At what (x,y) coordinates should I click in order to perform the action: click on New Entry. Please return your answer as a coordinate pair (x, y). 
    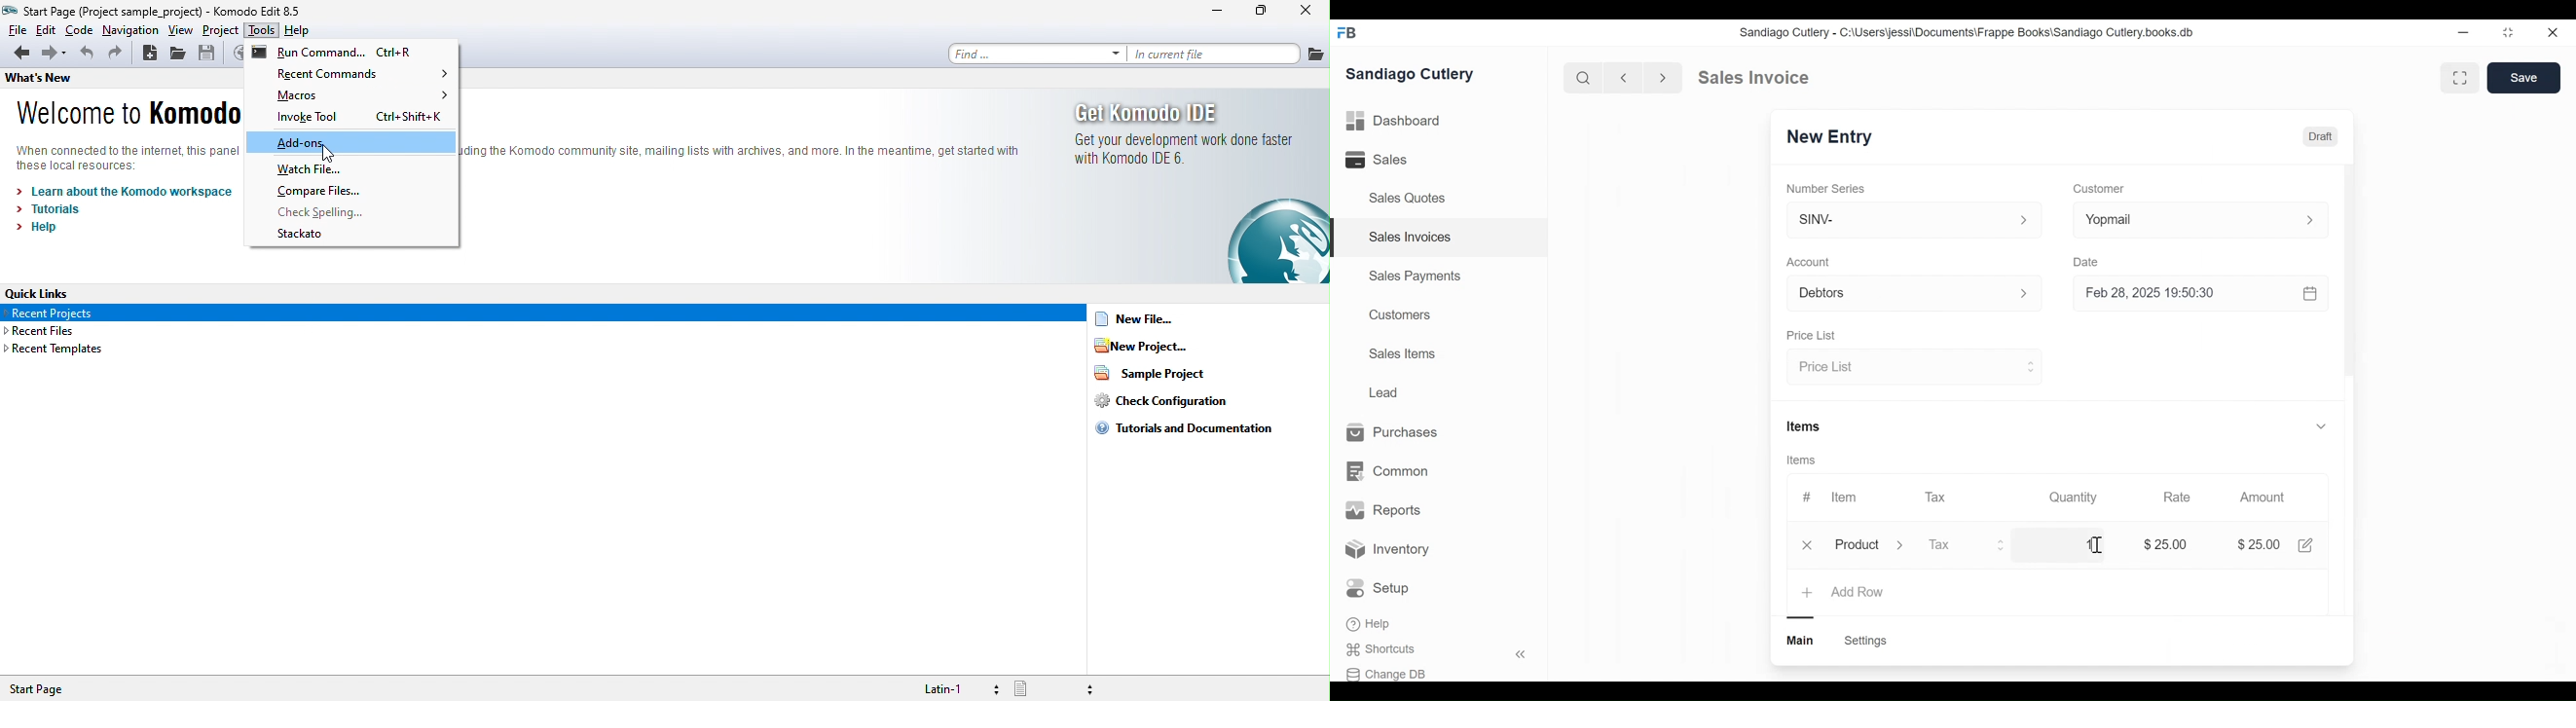
    Looking at the image, I should click on (1825, 138).